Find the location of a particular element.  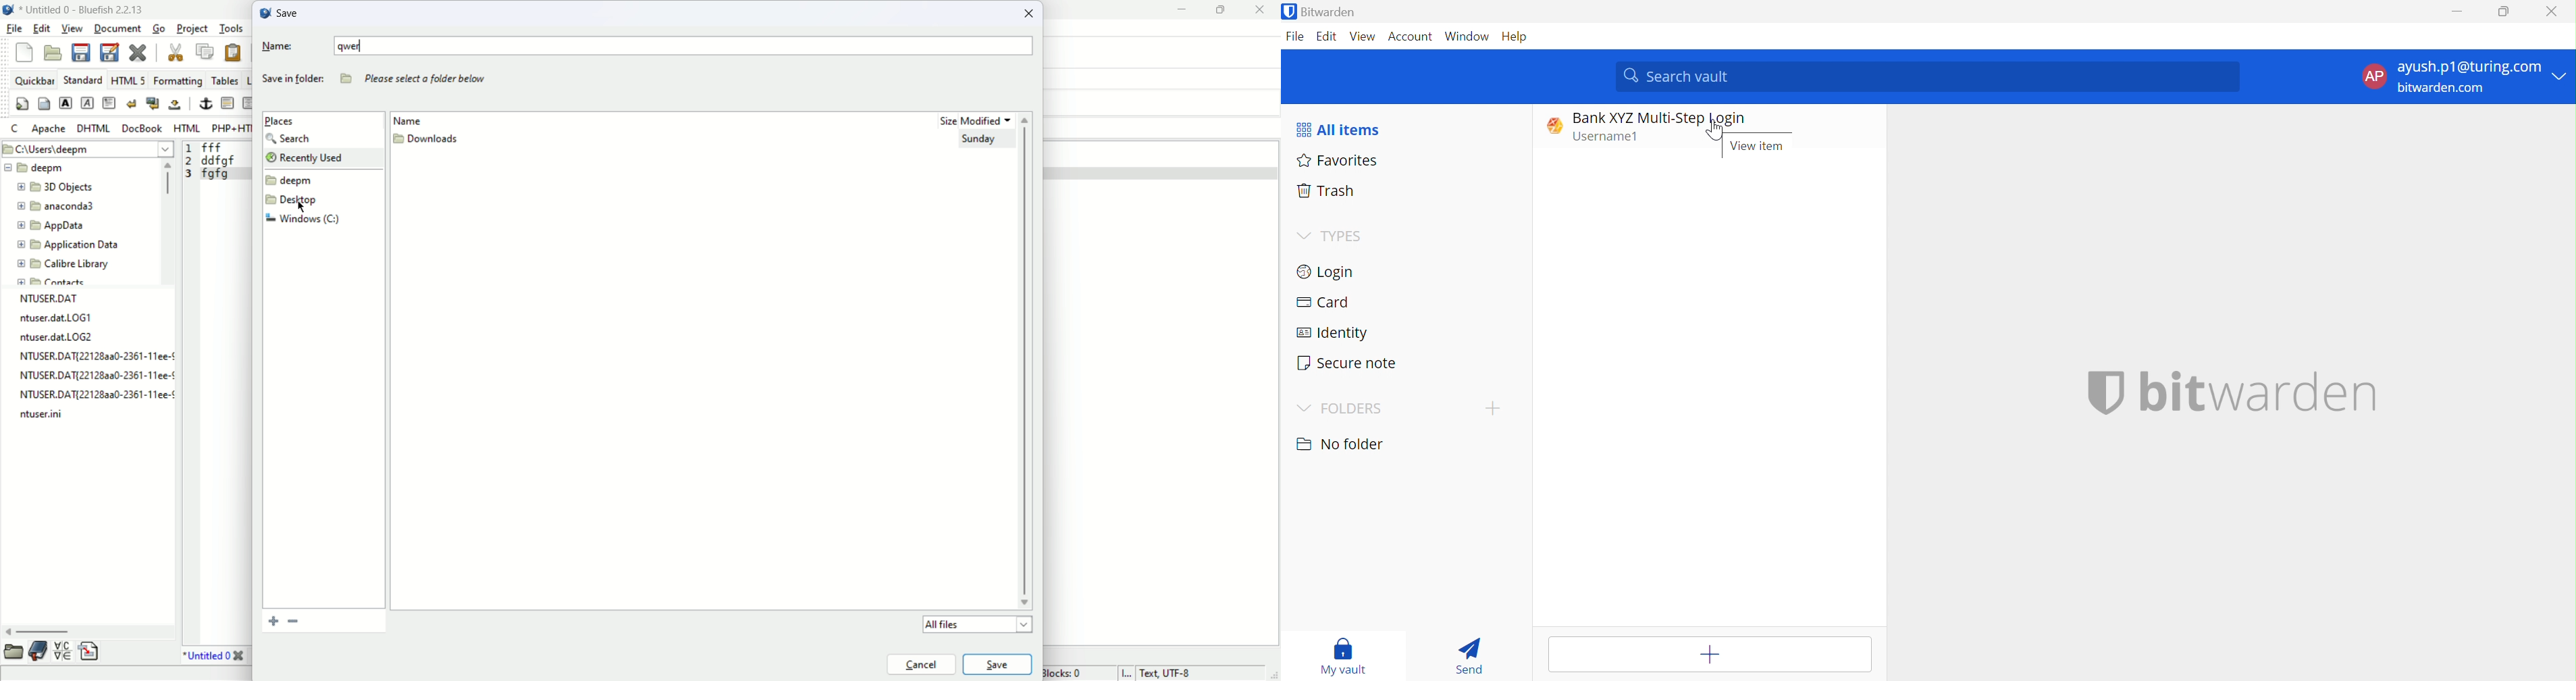

cut is located at coordinates (175, 51).